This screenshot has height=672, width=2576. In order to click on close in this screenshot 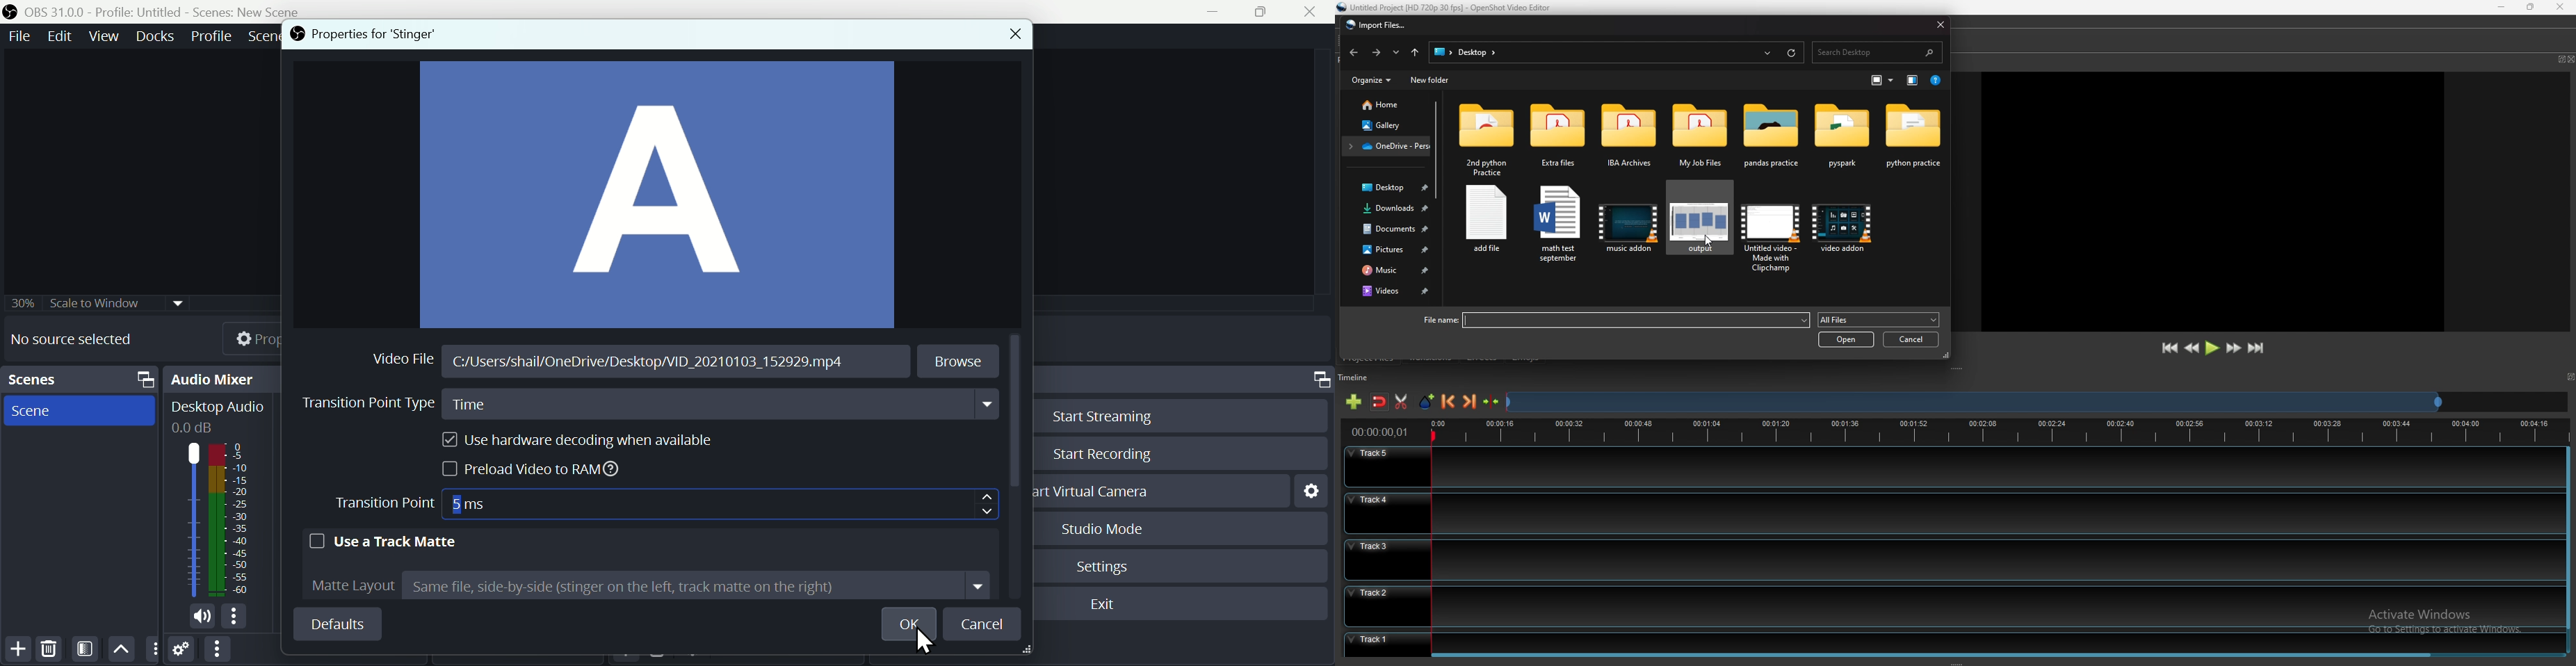, I will do `click(1941, 23)`.